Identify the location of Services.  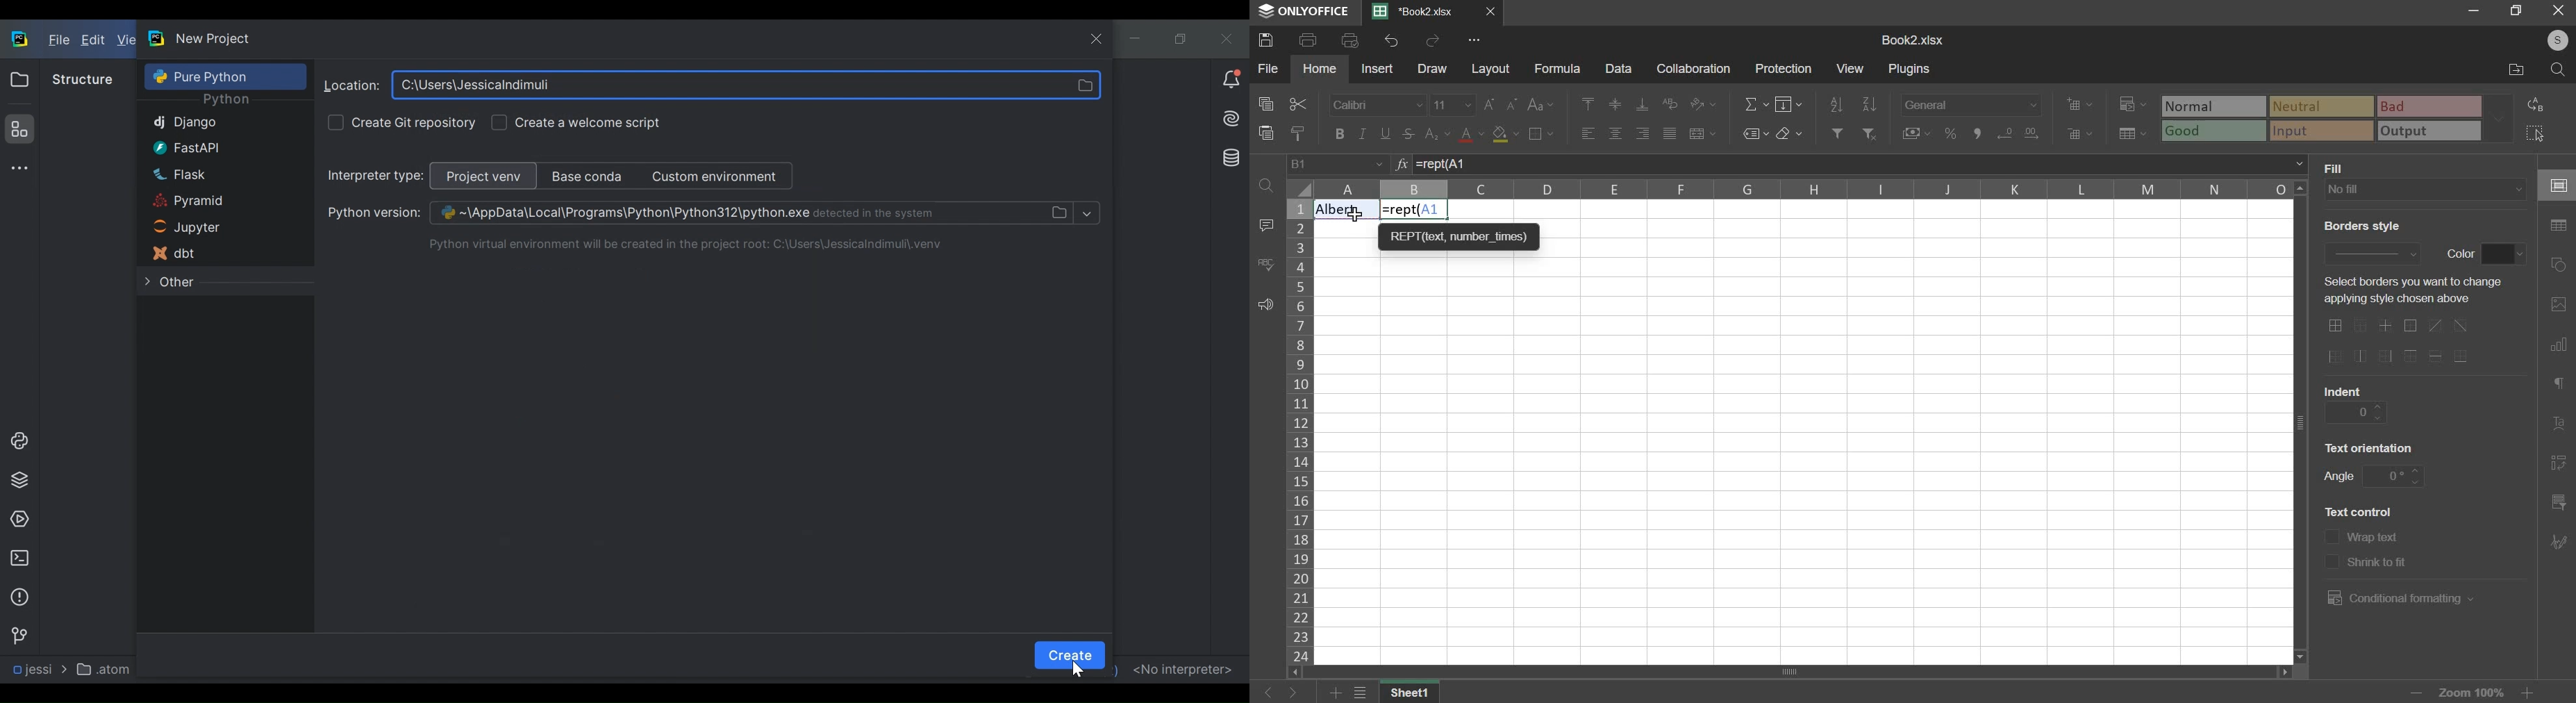
(19, 520).